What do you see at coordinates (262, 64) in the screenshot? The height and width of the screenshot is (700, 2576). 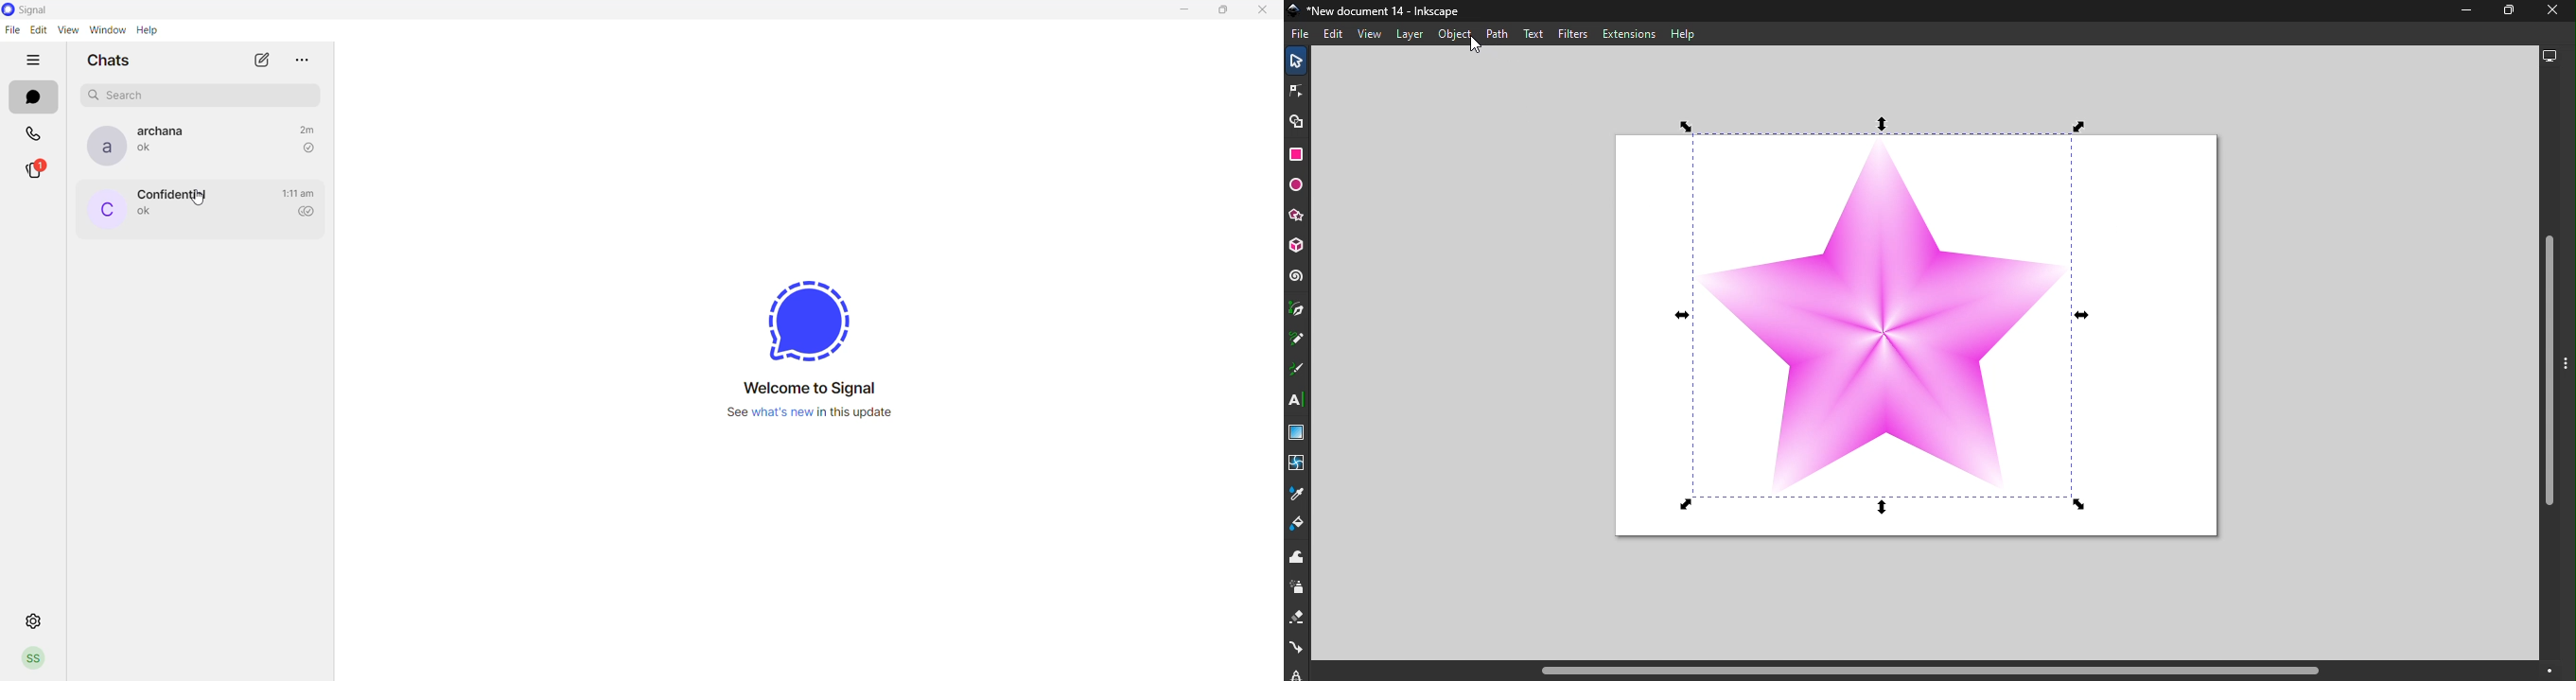 I see `new chat` at bounding box center [262, 64].